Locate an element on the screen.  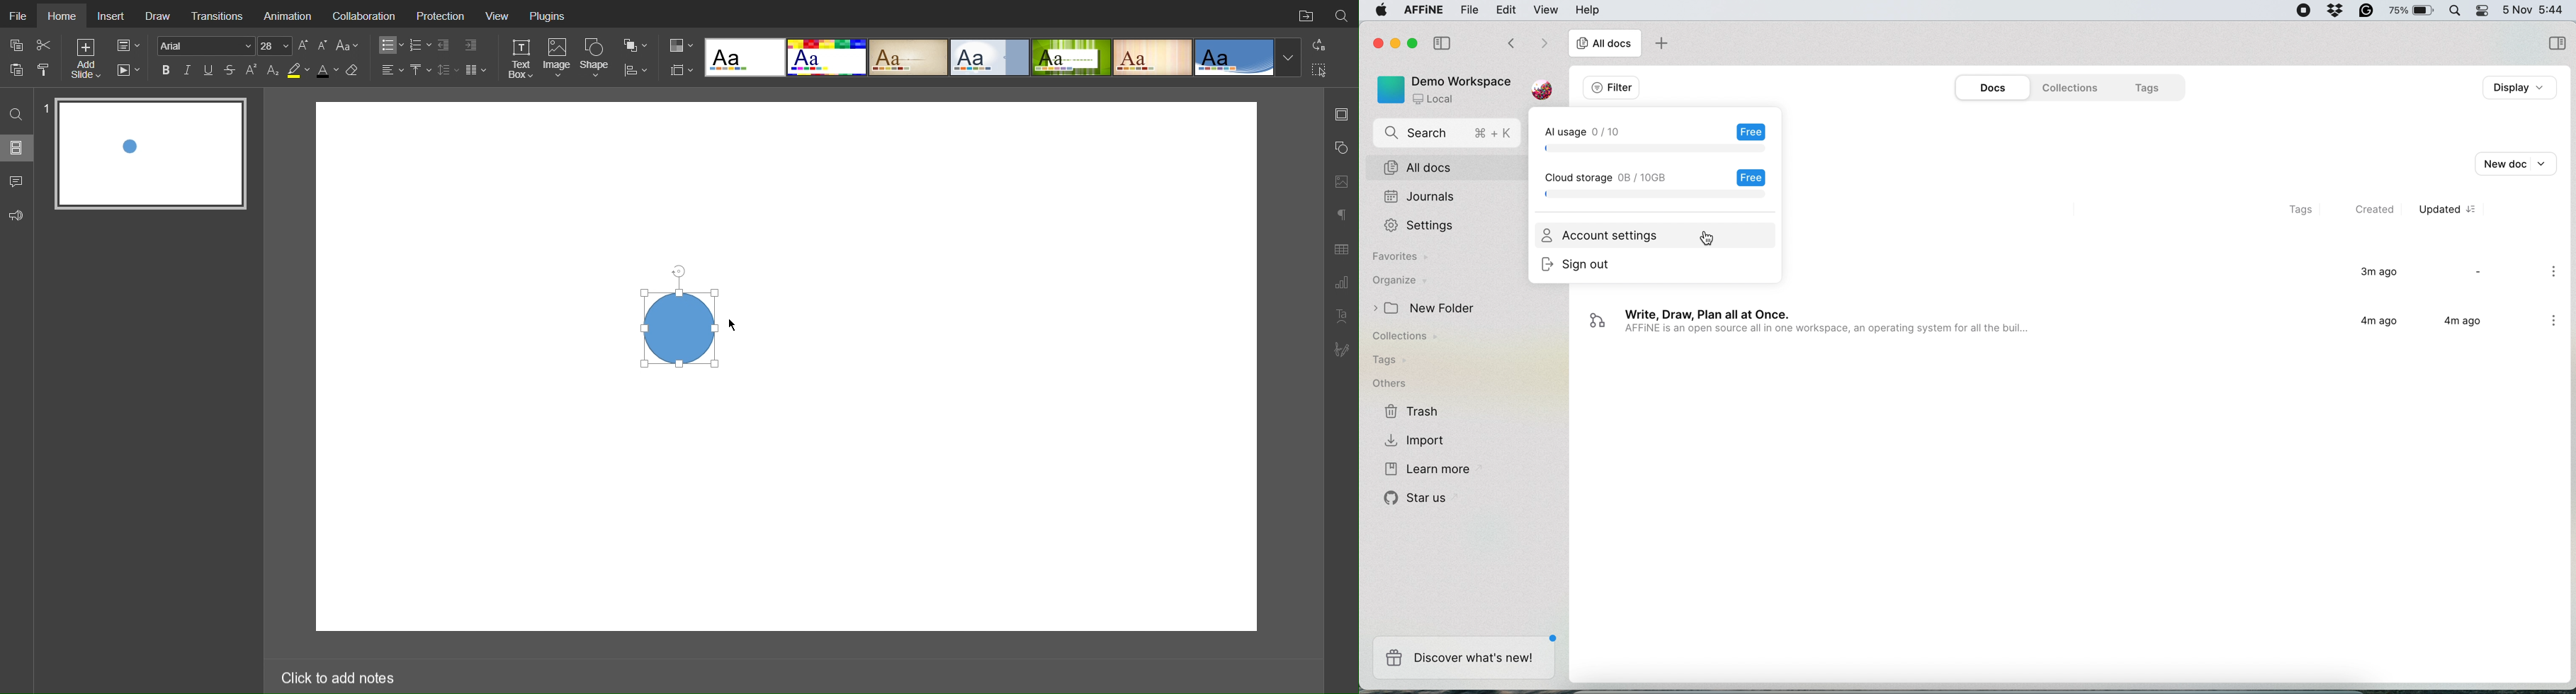
Protection is located at coordinates (443, 15).